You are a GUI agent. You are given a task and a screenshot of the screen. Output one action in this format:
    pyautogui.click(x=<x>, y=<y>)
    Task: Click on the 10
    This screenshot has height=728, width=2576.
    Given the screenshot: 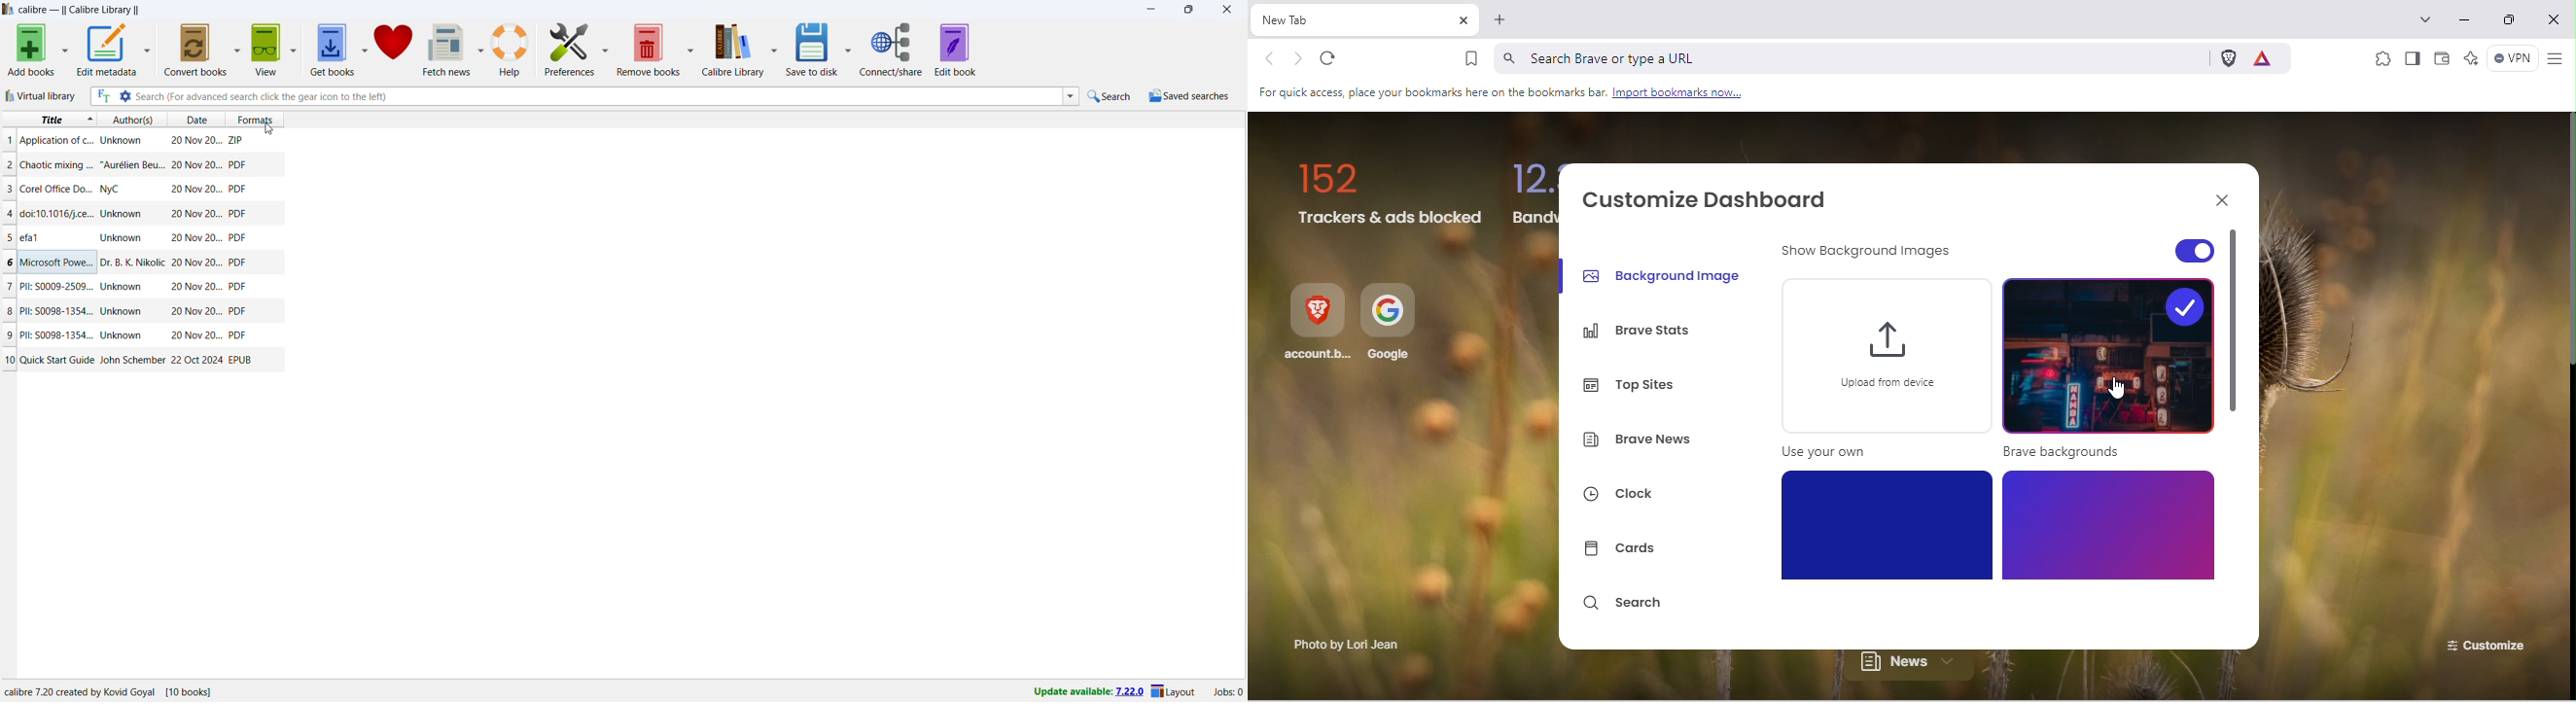 What is the action you would take?
    pyautogui.click(x=8, y=360)
    